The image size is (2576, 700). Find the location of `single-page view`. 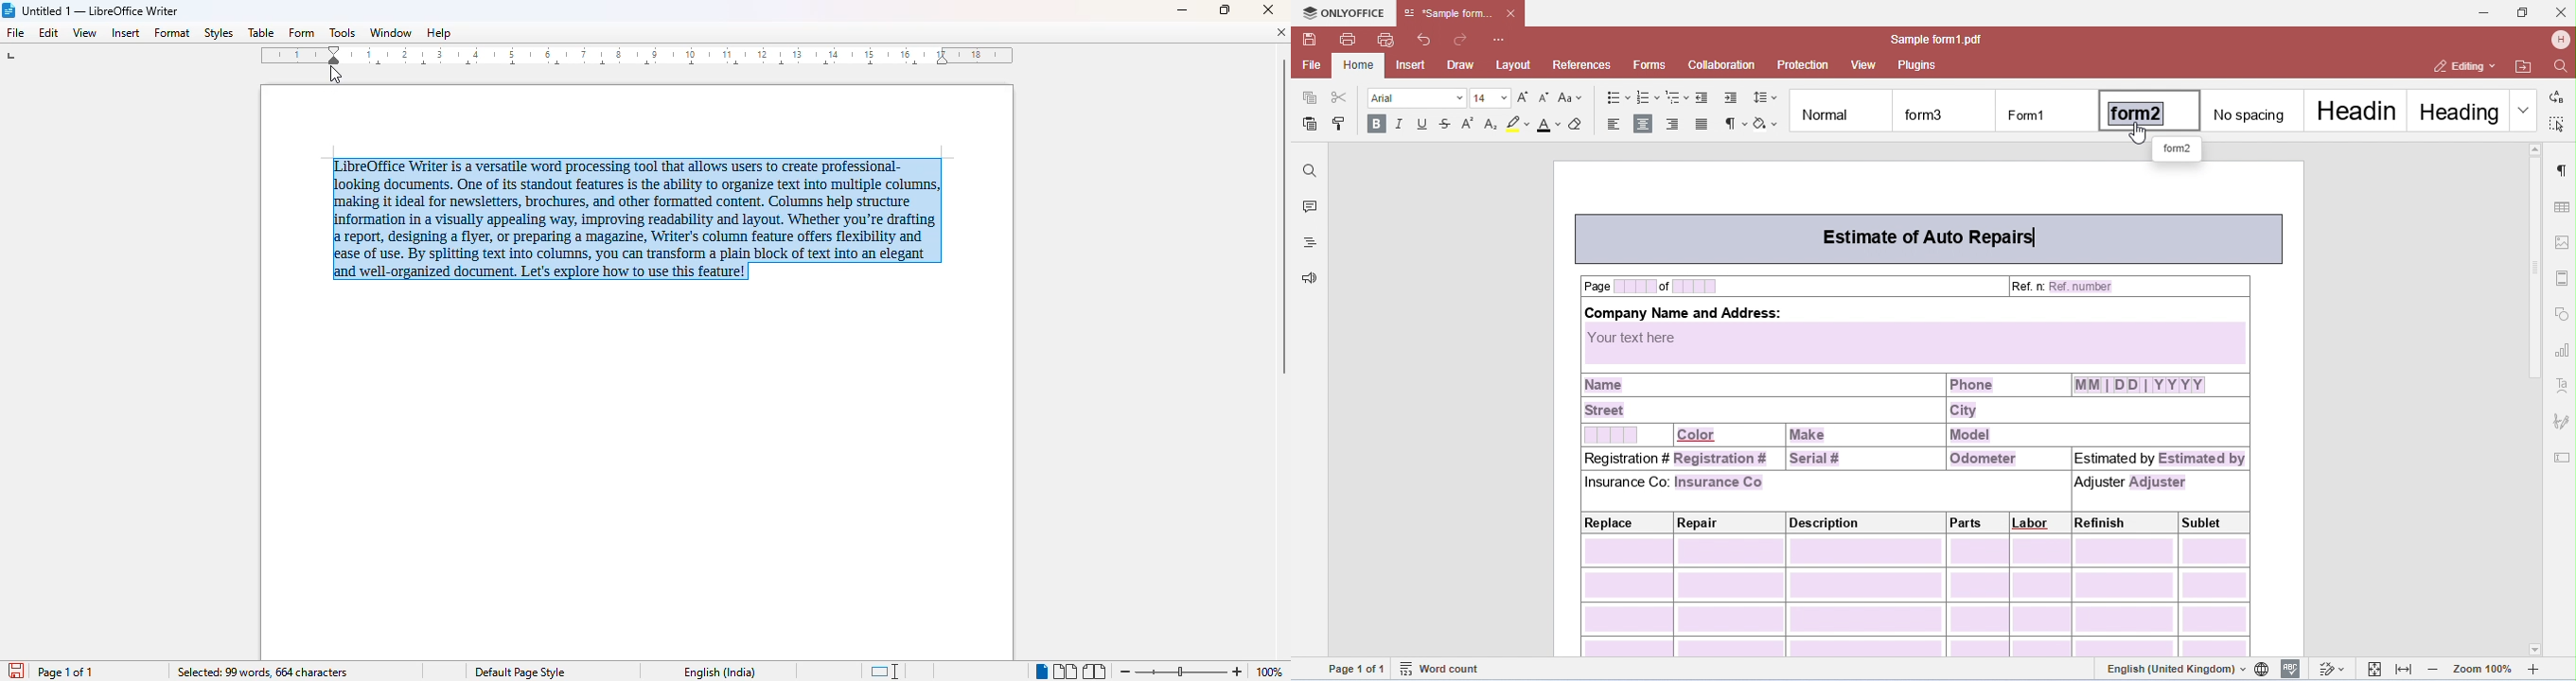

single-page view is located at coordinates (1041, 672).